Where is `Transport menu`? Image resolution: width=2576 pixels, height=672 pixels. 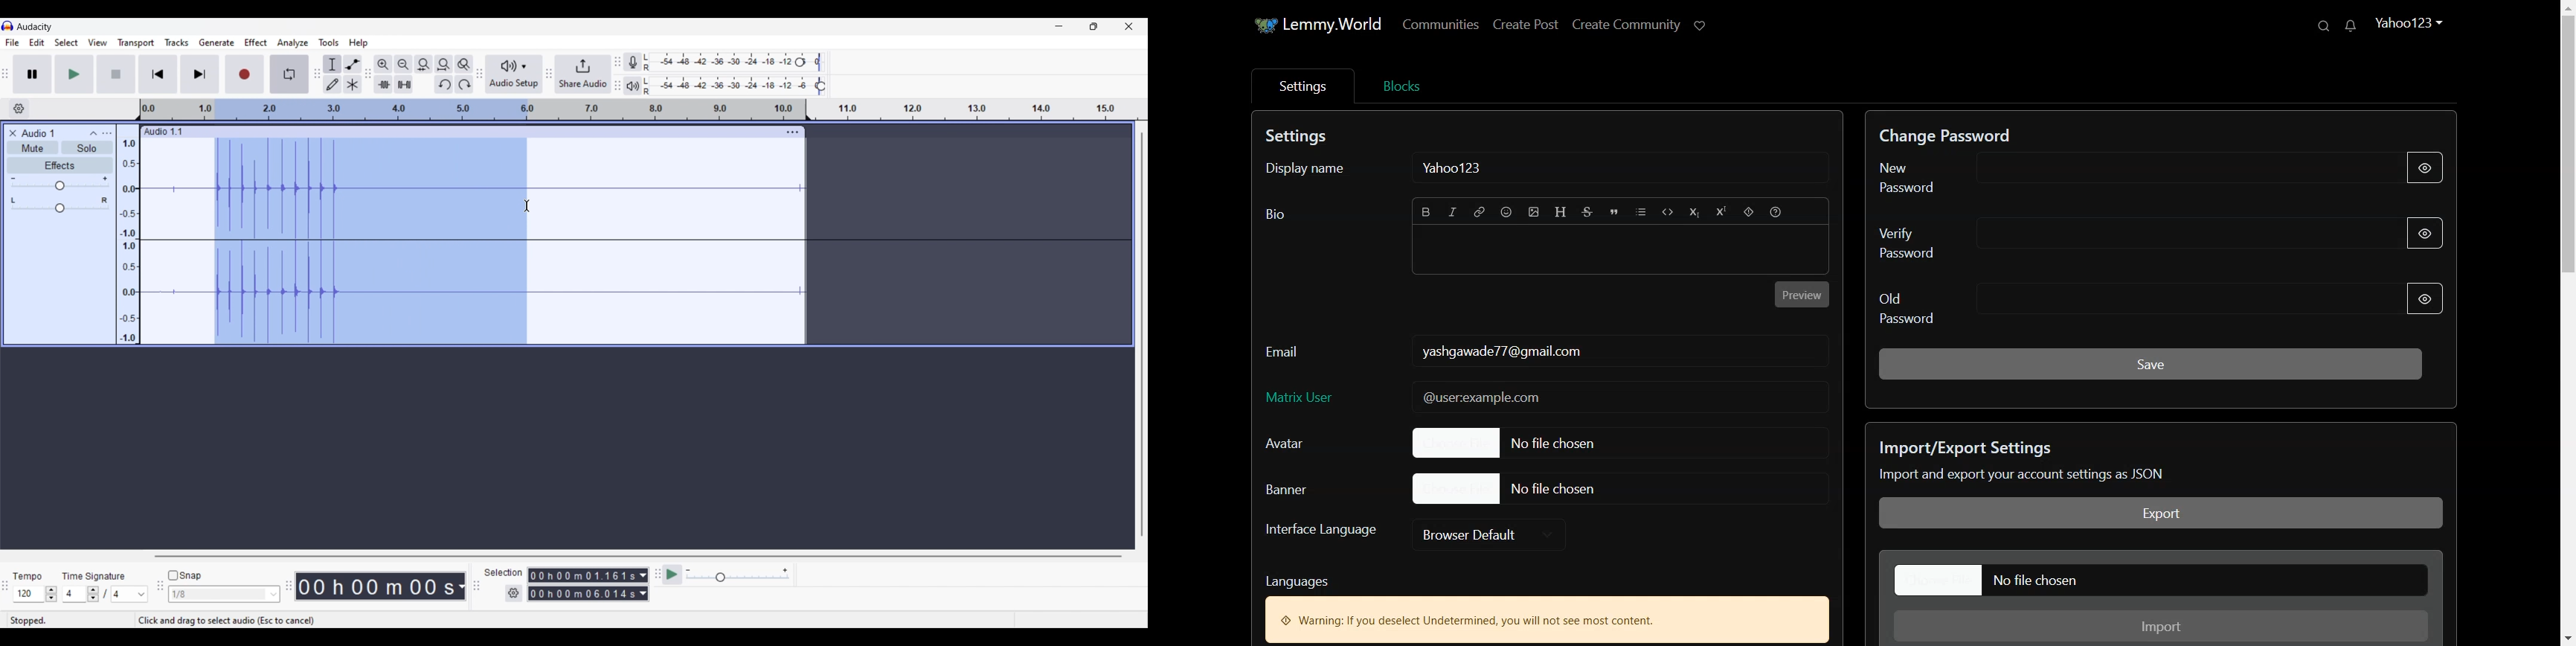 Transport menu is located at coordinates (136, 42).